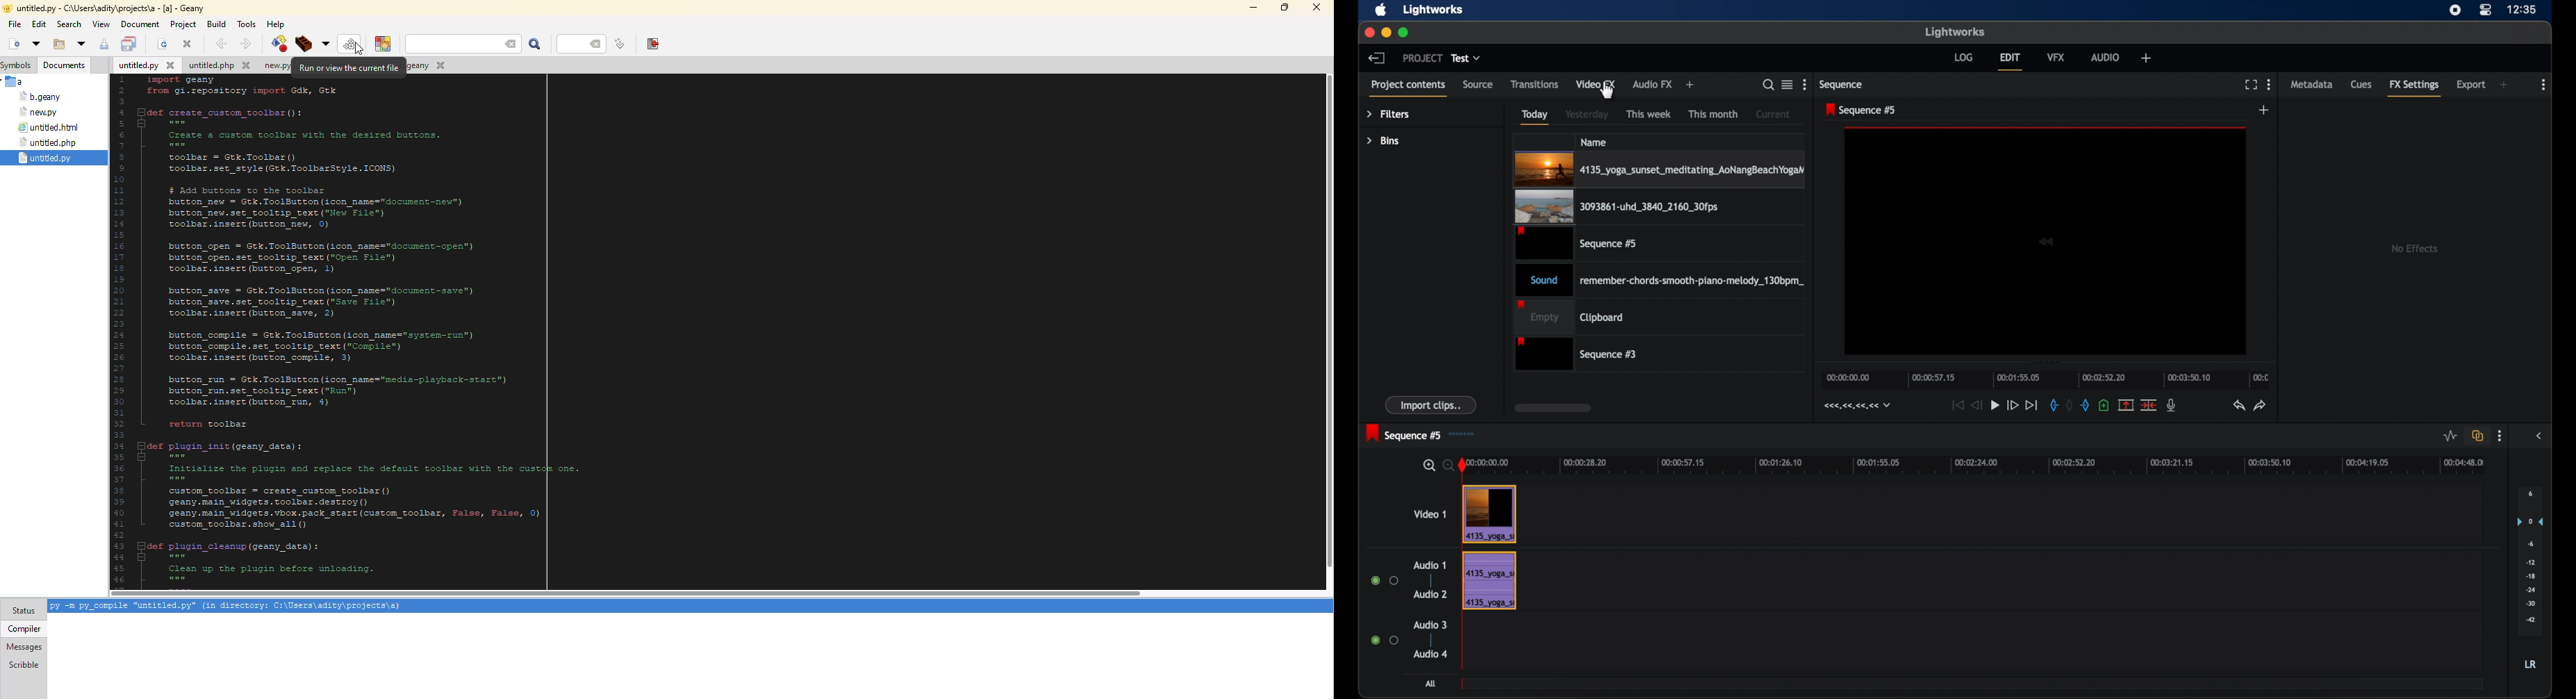 The height and width of the screenshot is (700, 2576). What do you see at coordinates (2085, 406) in the screenshot?
I see `add an out mark` at bounding box center [2085, 406].